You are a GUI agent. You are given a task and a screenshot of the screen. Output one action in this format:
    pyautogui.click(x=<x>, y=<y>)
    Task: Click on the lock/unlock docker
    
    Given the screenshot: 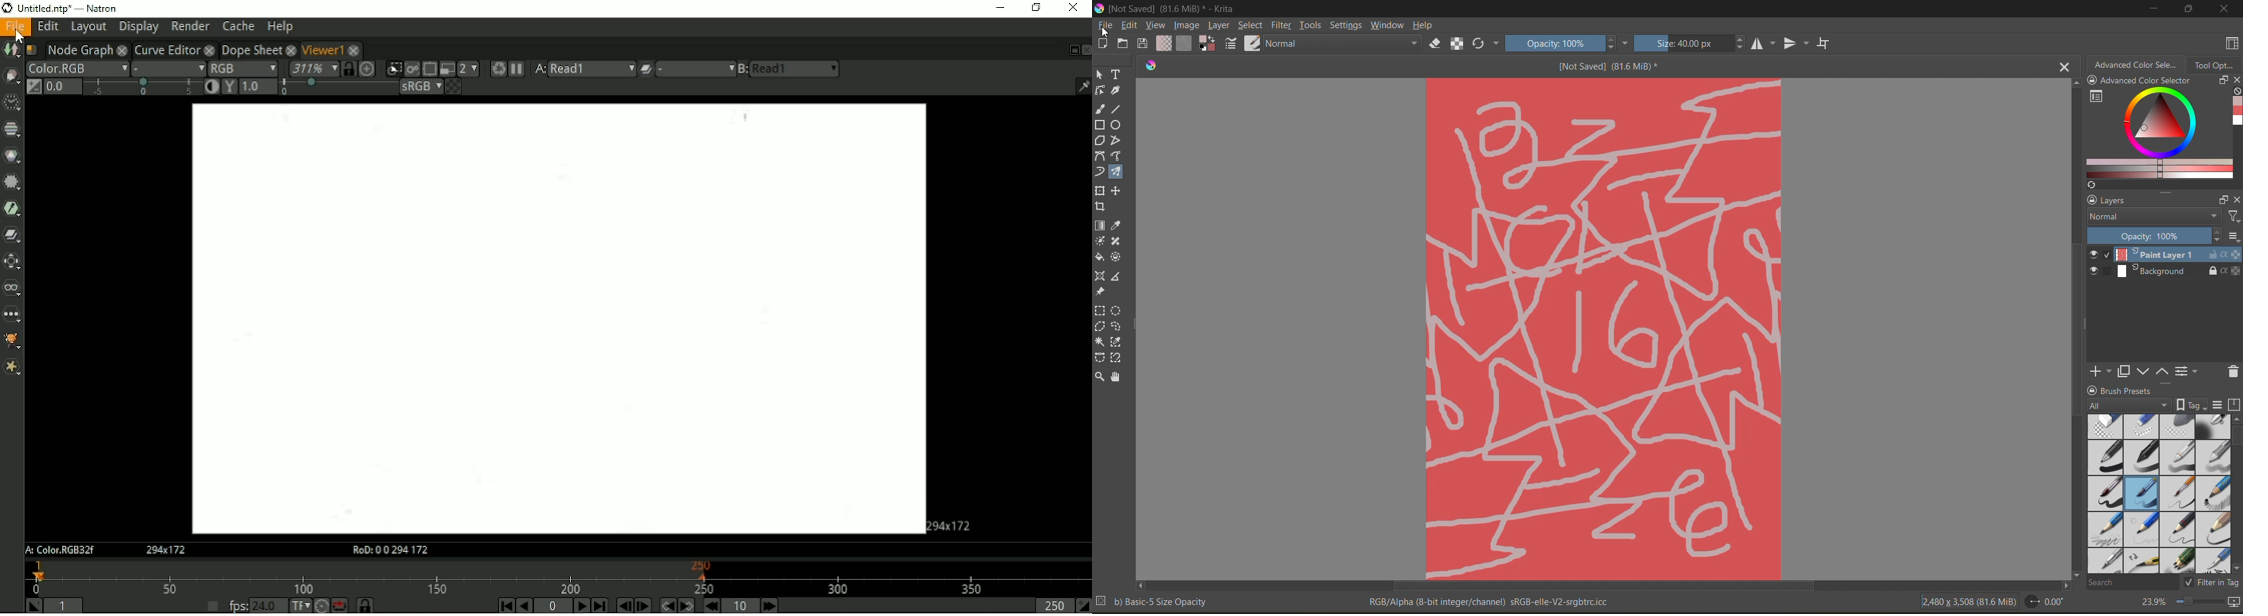 What is the action you would take?
    pyautogui.click(x=2095, y=82)
    